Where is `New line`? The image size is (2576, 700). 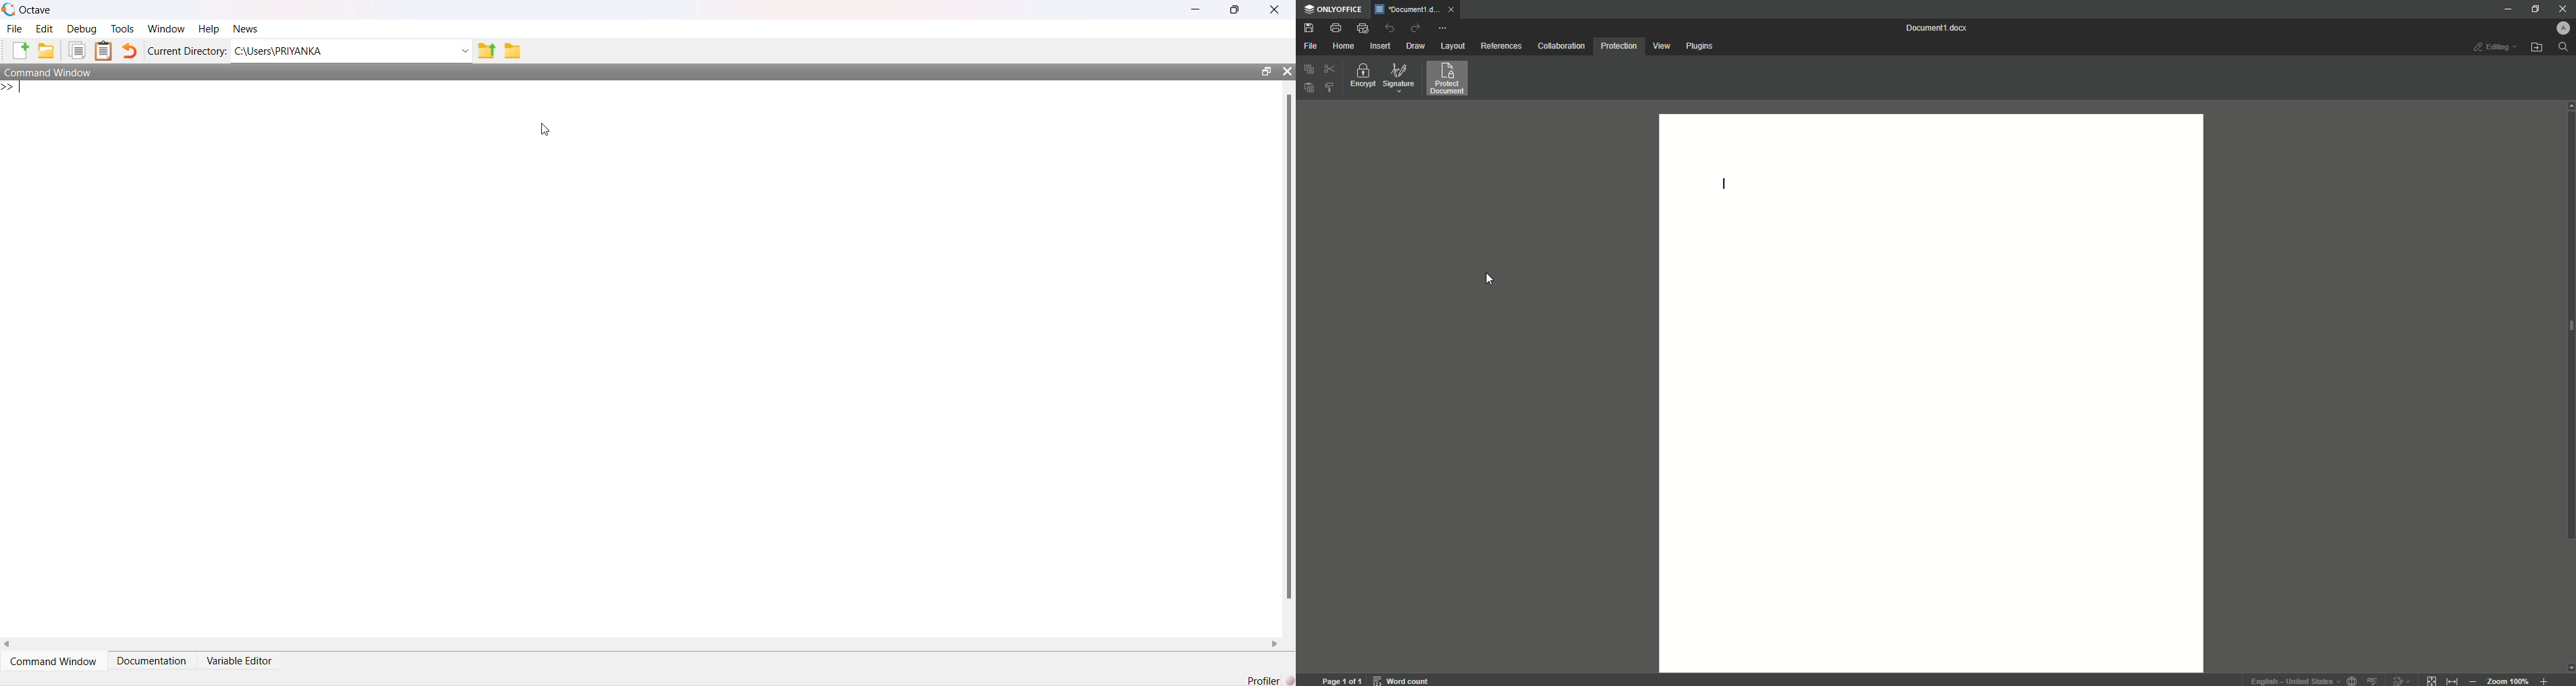
New line is located at coordinates (12, 87).